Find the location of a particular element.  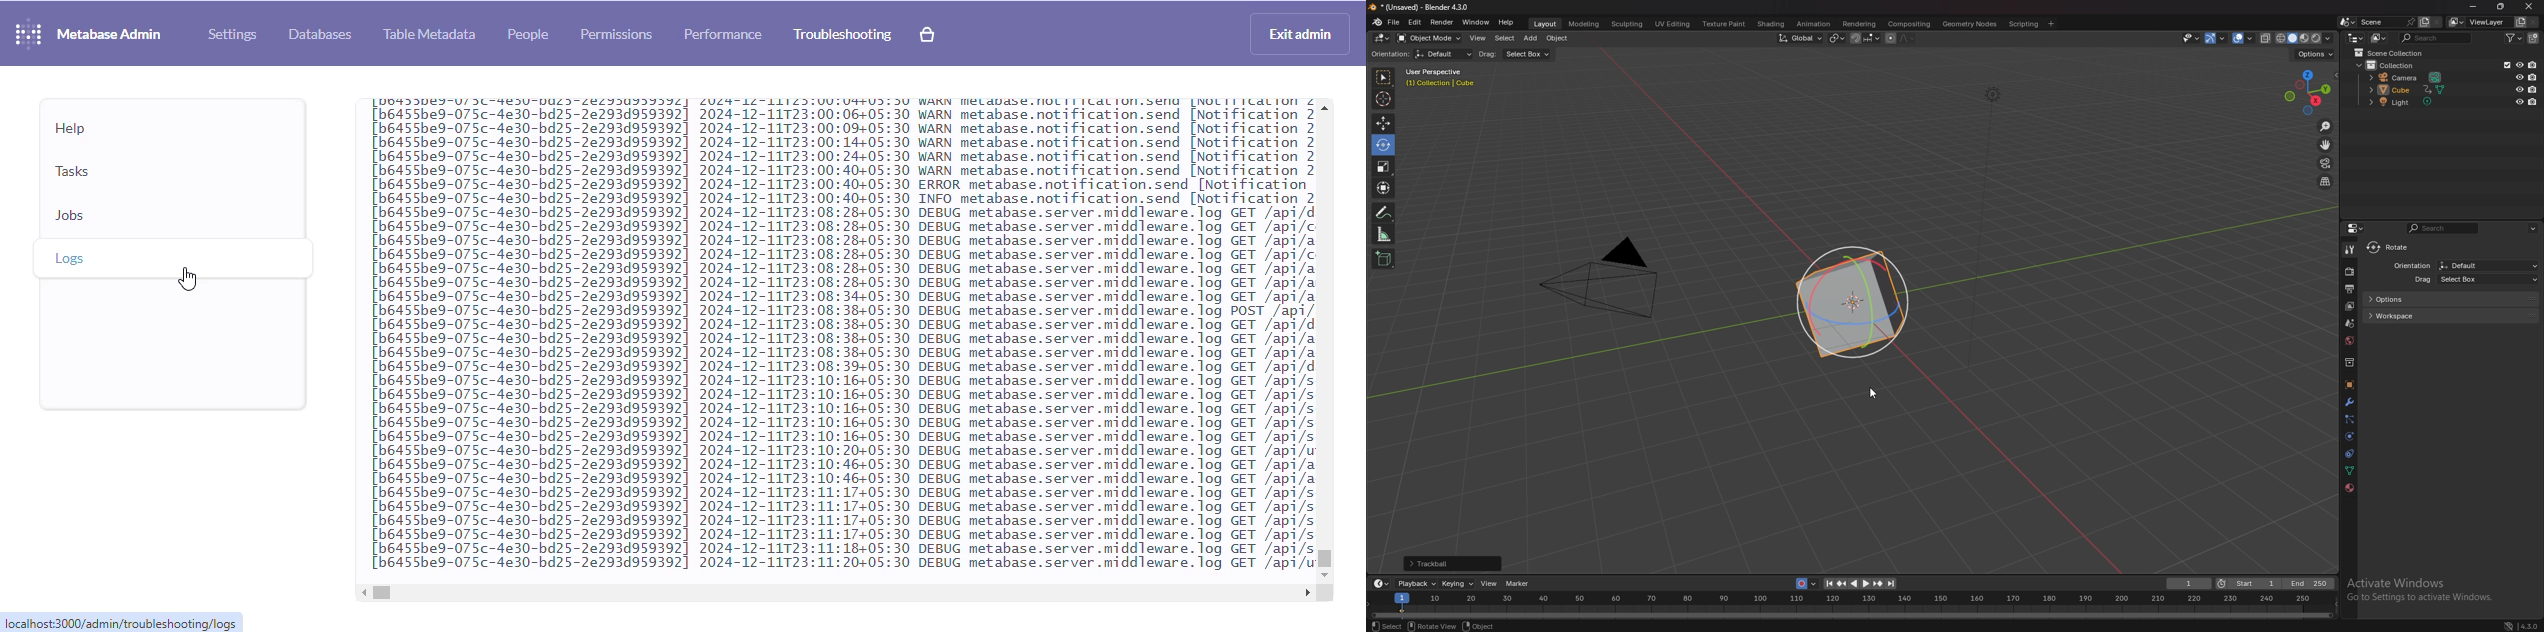

display mode is located at coordinates (2379, 38).